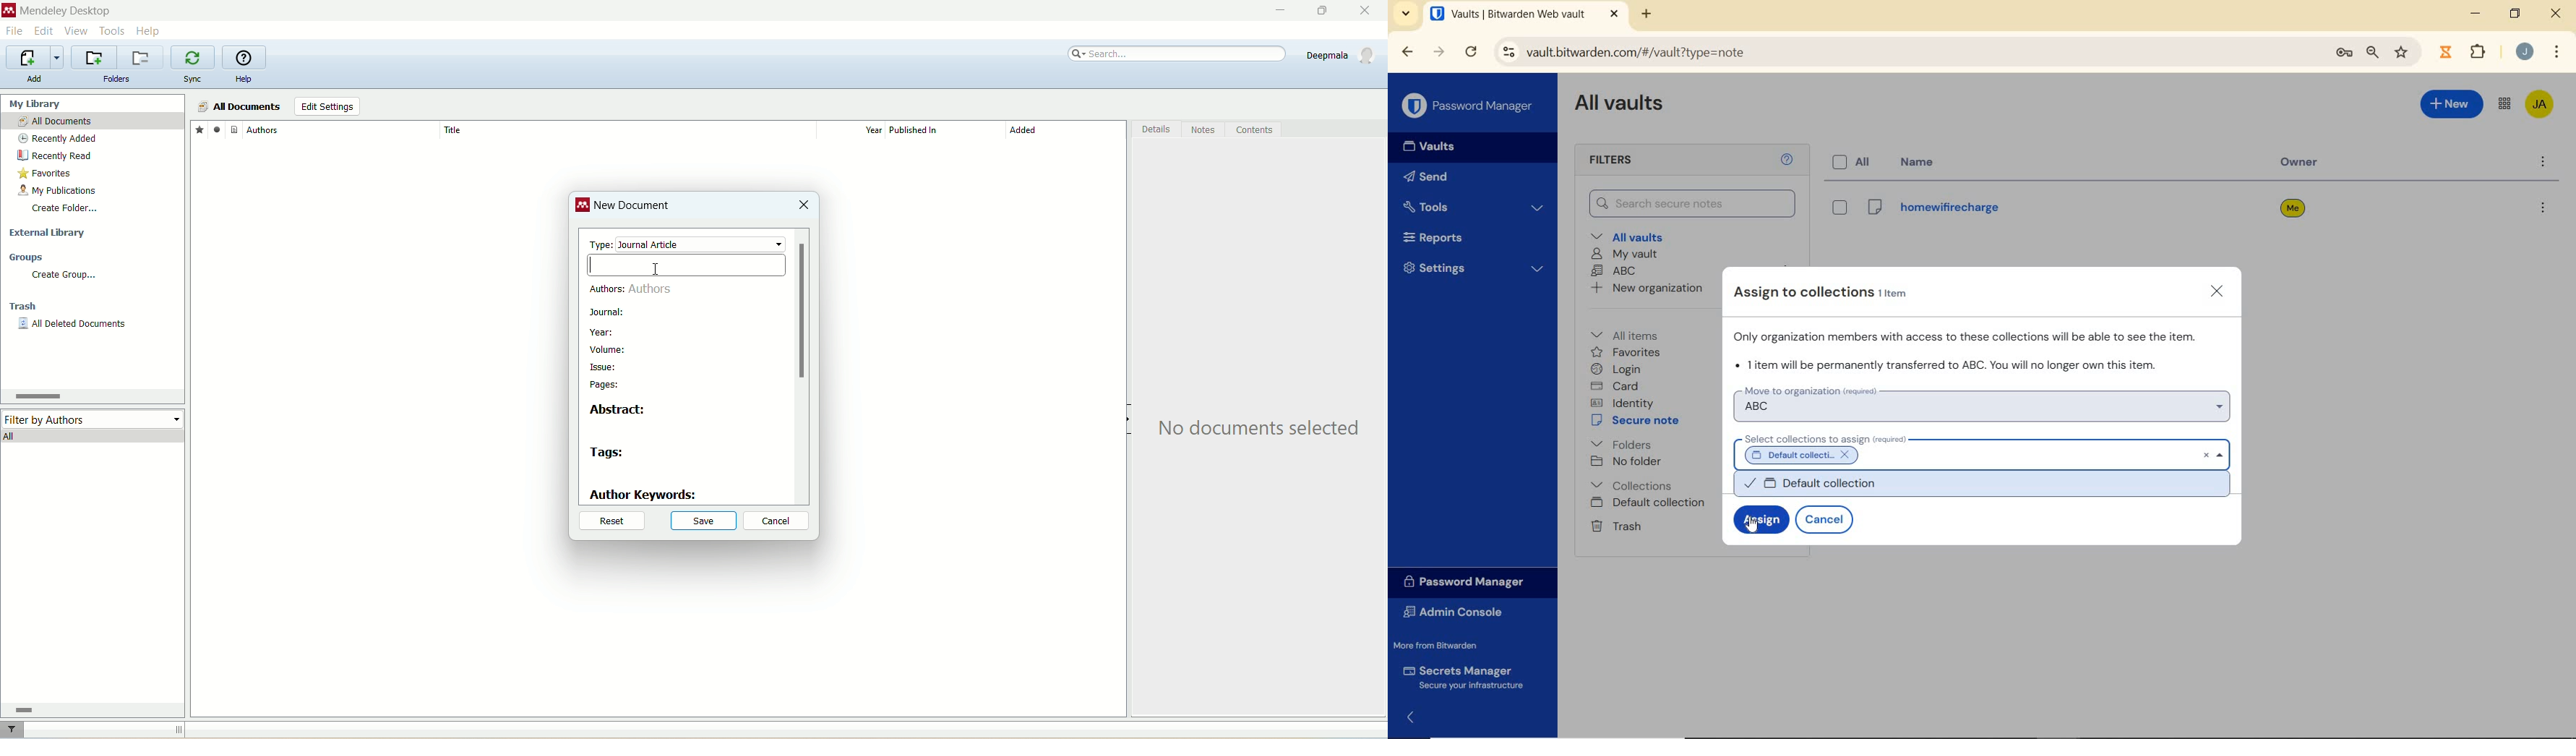 This screenshot has width=2576, height=756. Describe the element at coordinates (627, 129) in the screenshot. I see `title` at that location.